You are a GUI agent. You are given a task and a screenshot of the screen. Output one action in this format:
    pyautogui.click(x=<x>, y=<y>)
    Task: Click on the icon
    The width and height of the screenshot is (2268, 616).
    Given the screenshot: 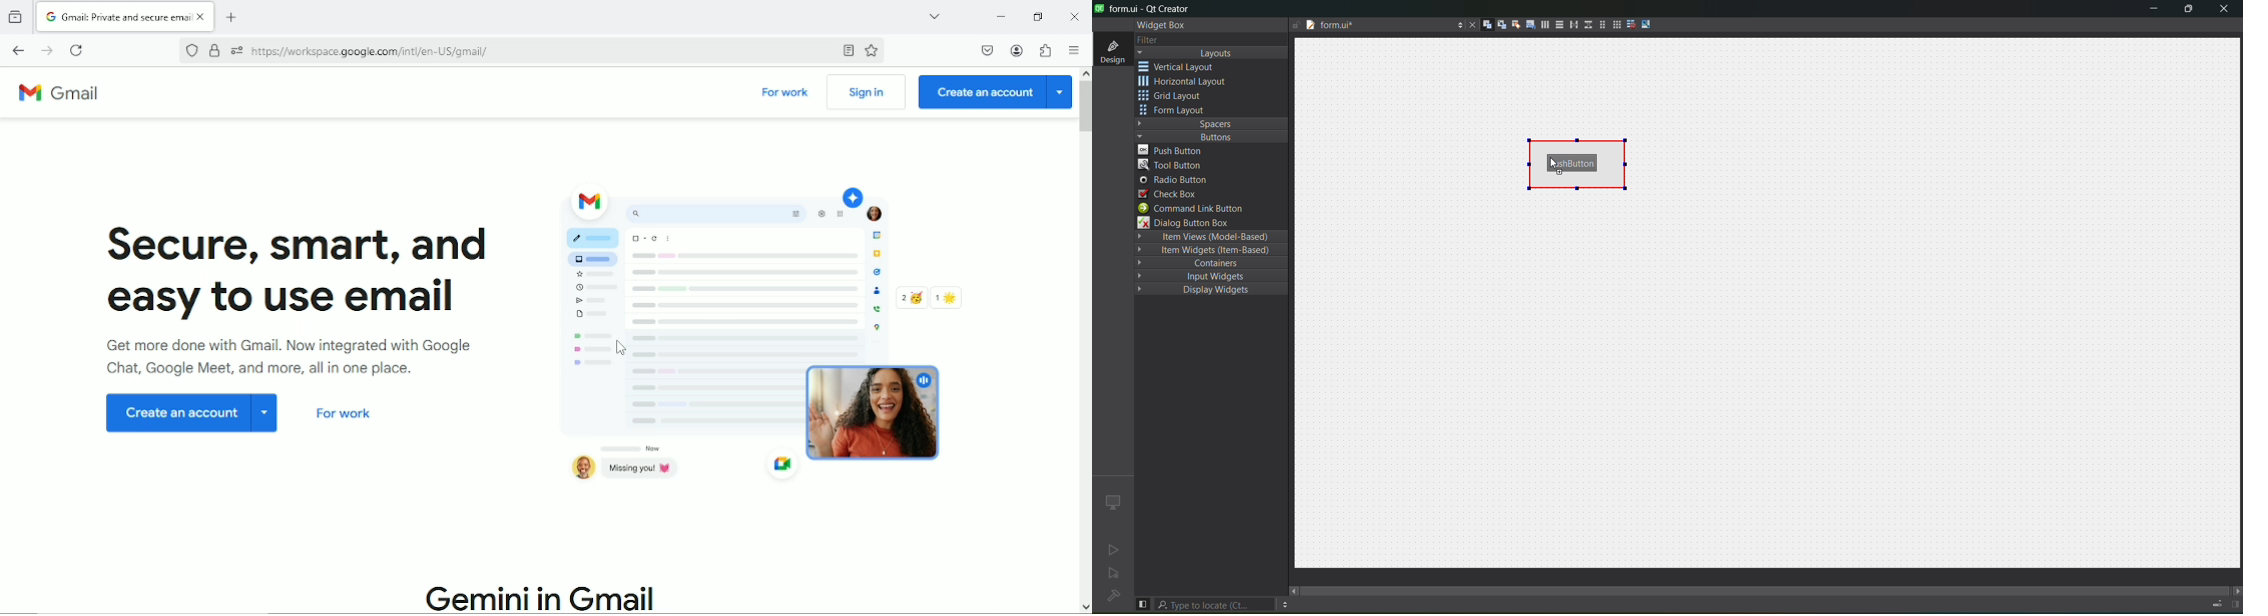 What is the action you would take?
    pyautogui.click(x=1112, y=501)
    